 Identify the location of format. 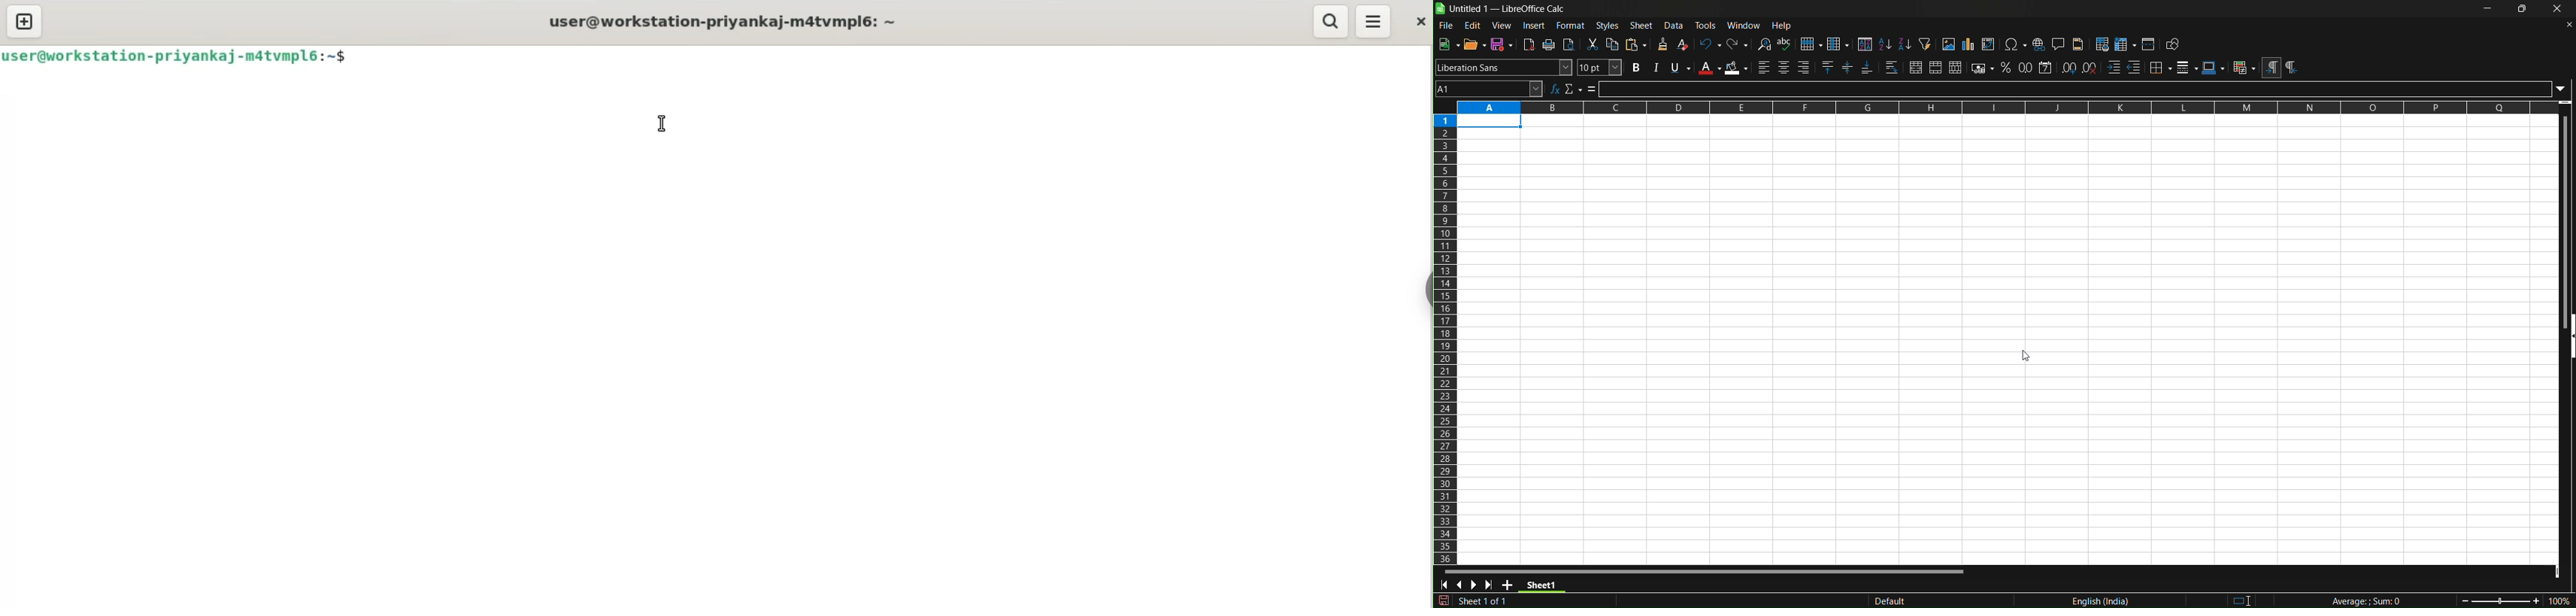
(1571, 25).